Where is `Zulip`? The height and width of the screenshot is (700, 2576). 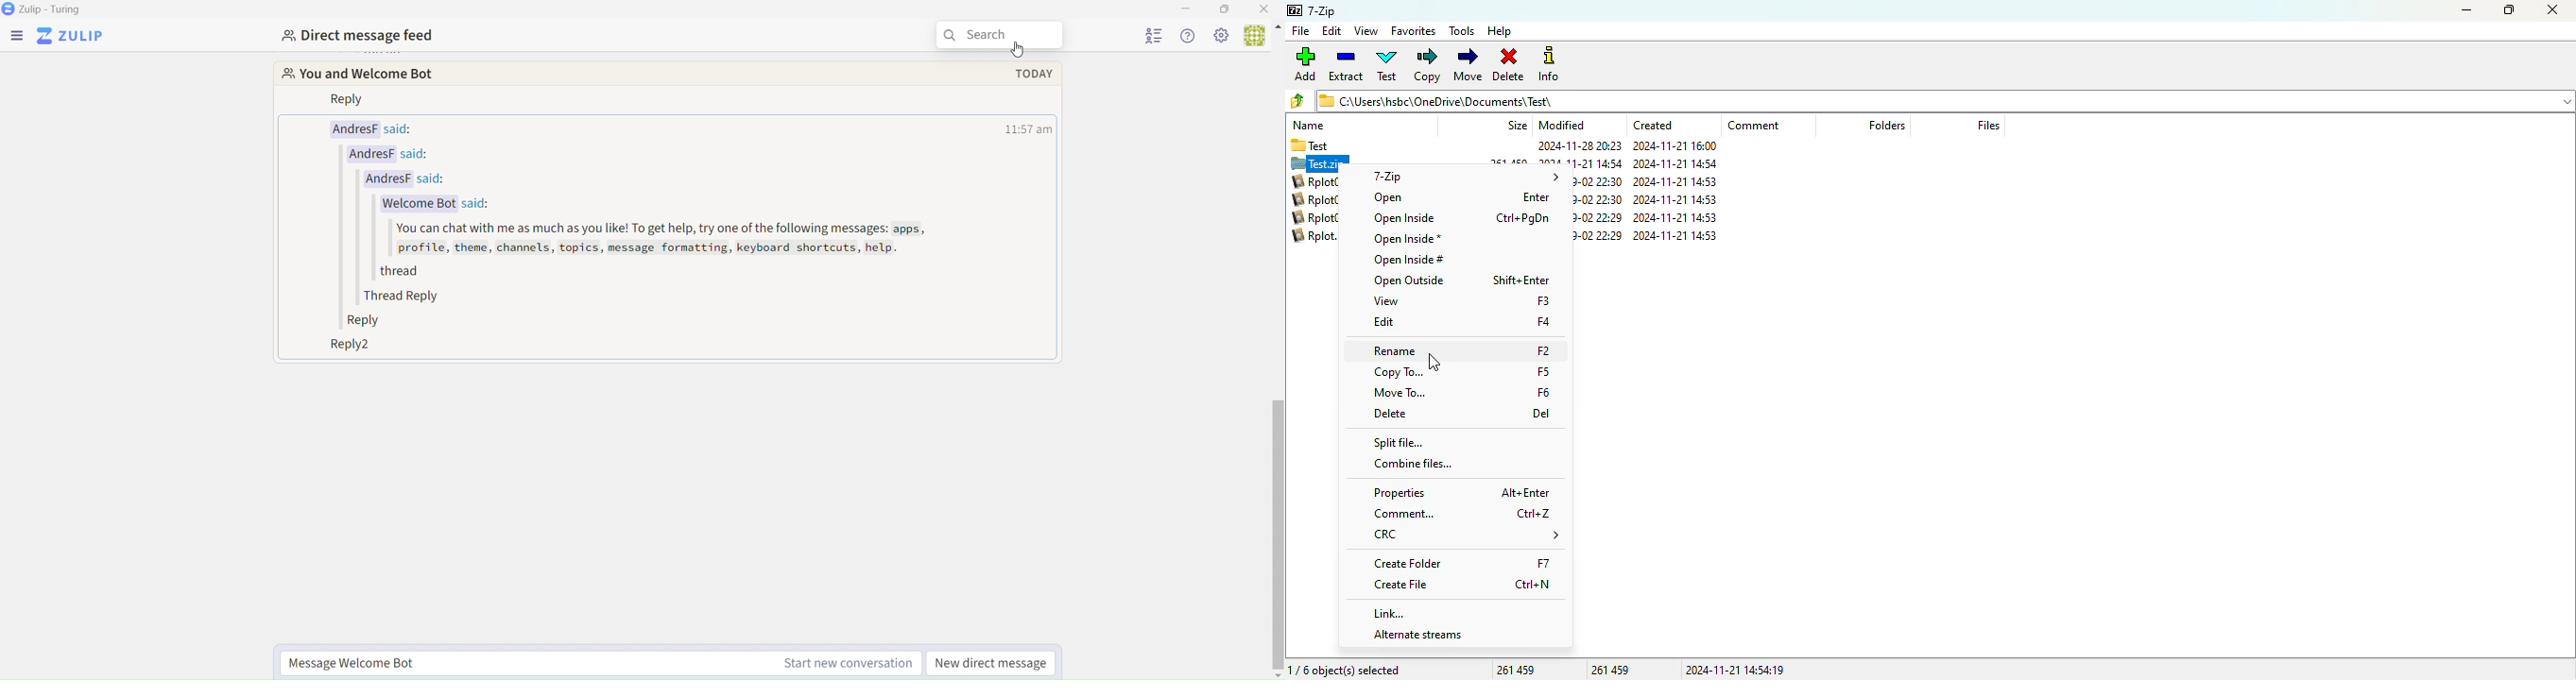 Zulip is located at coordinates (70, 38).